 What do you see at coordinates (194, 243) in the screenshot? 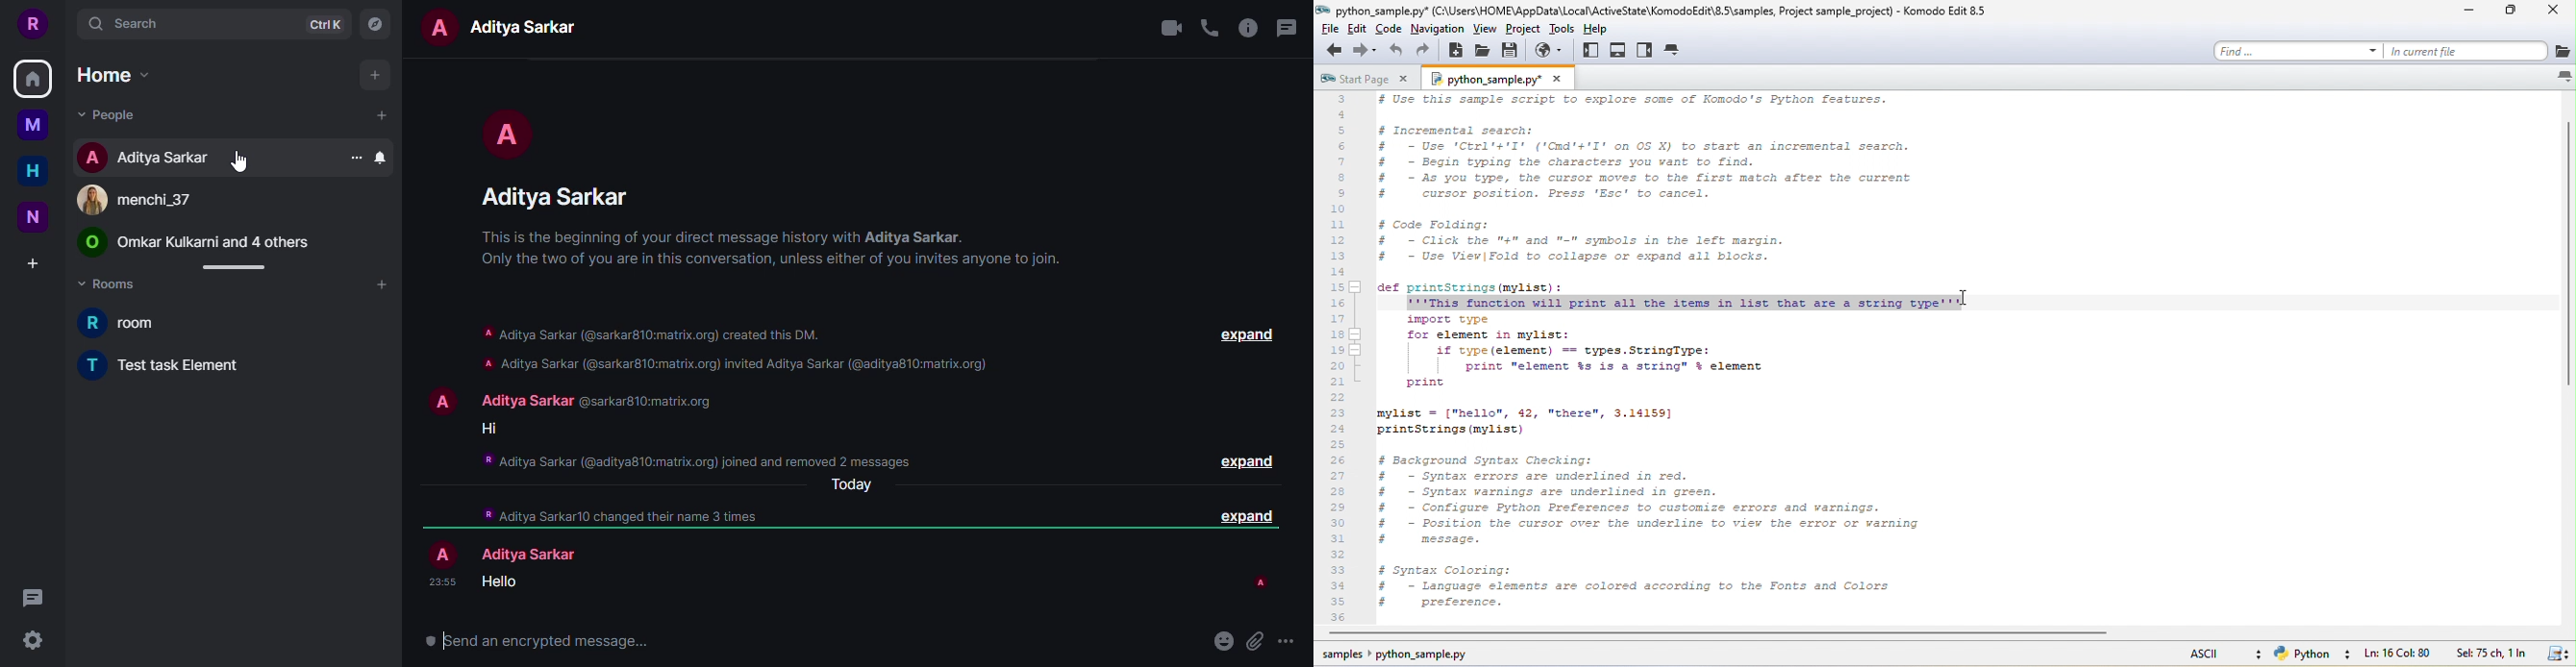
I see `omkar kulkarni and 4 others` at bounding box center [194, 243].